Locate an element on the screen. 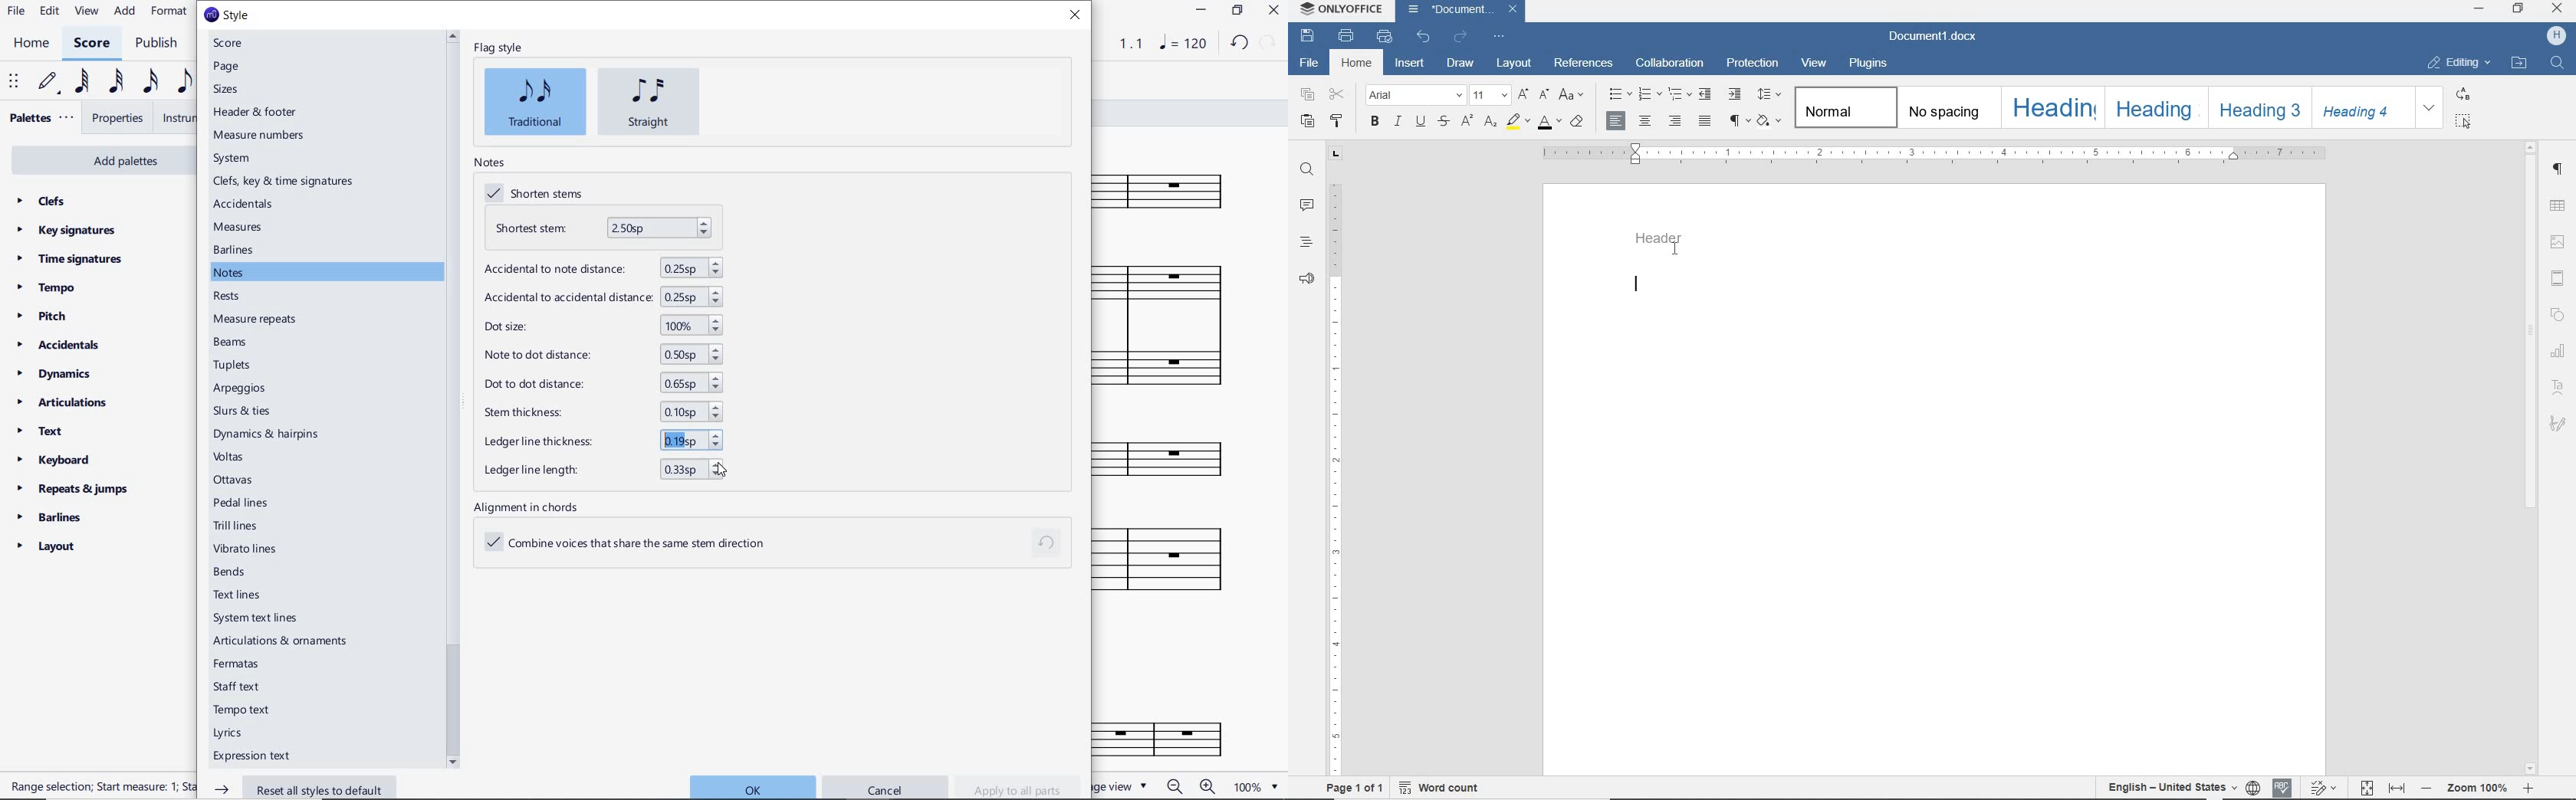  system is located at coordinates (232, 160).